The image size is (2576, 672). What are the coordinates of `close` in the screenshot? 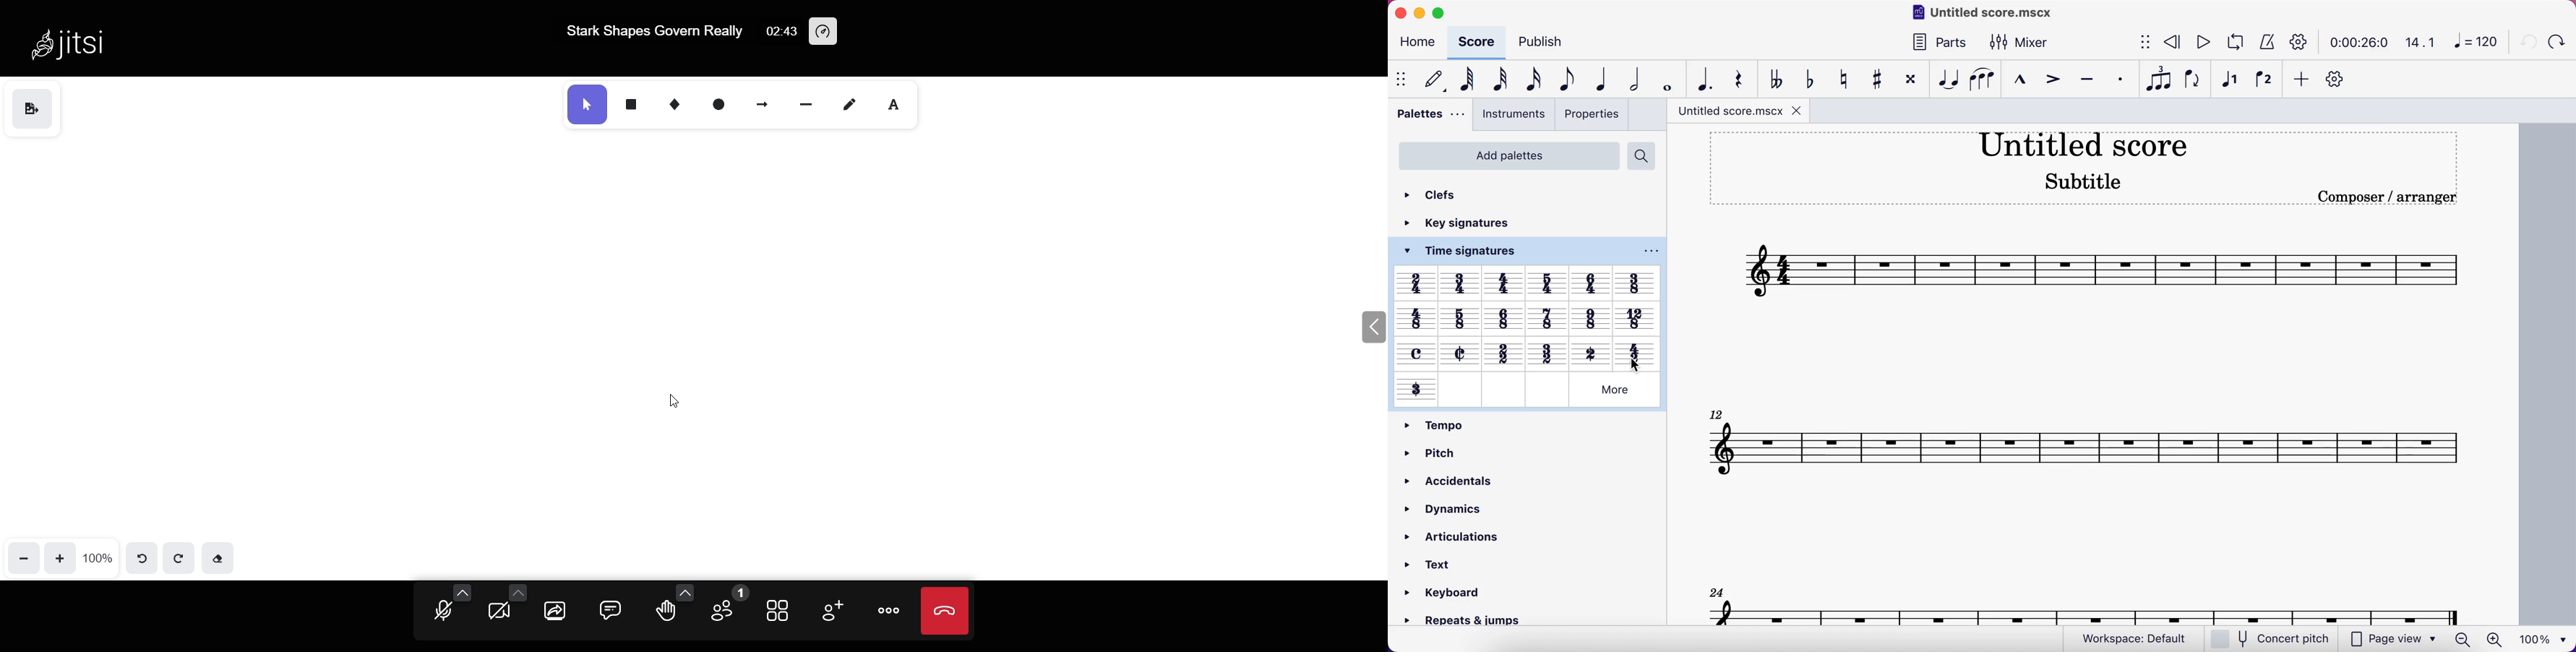 It's located at (1404, 14).